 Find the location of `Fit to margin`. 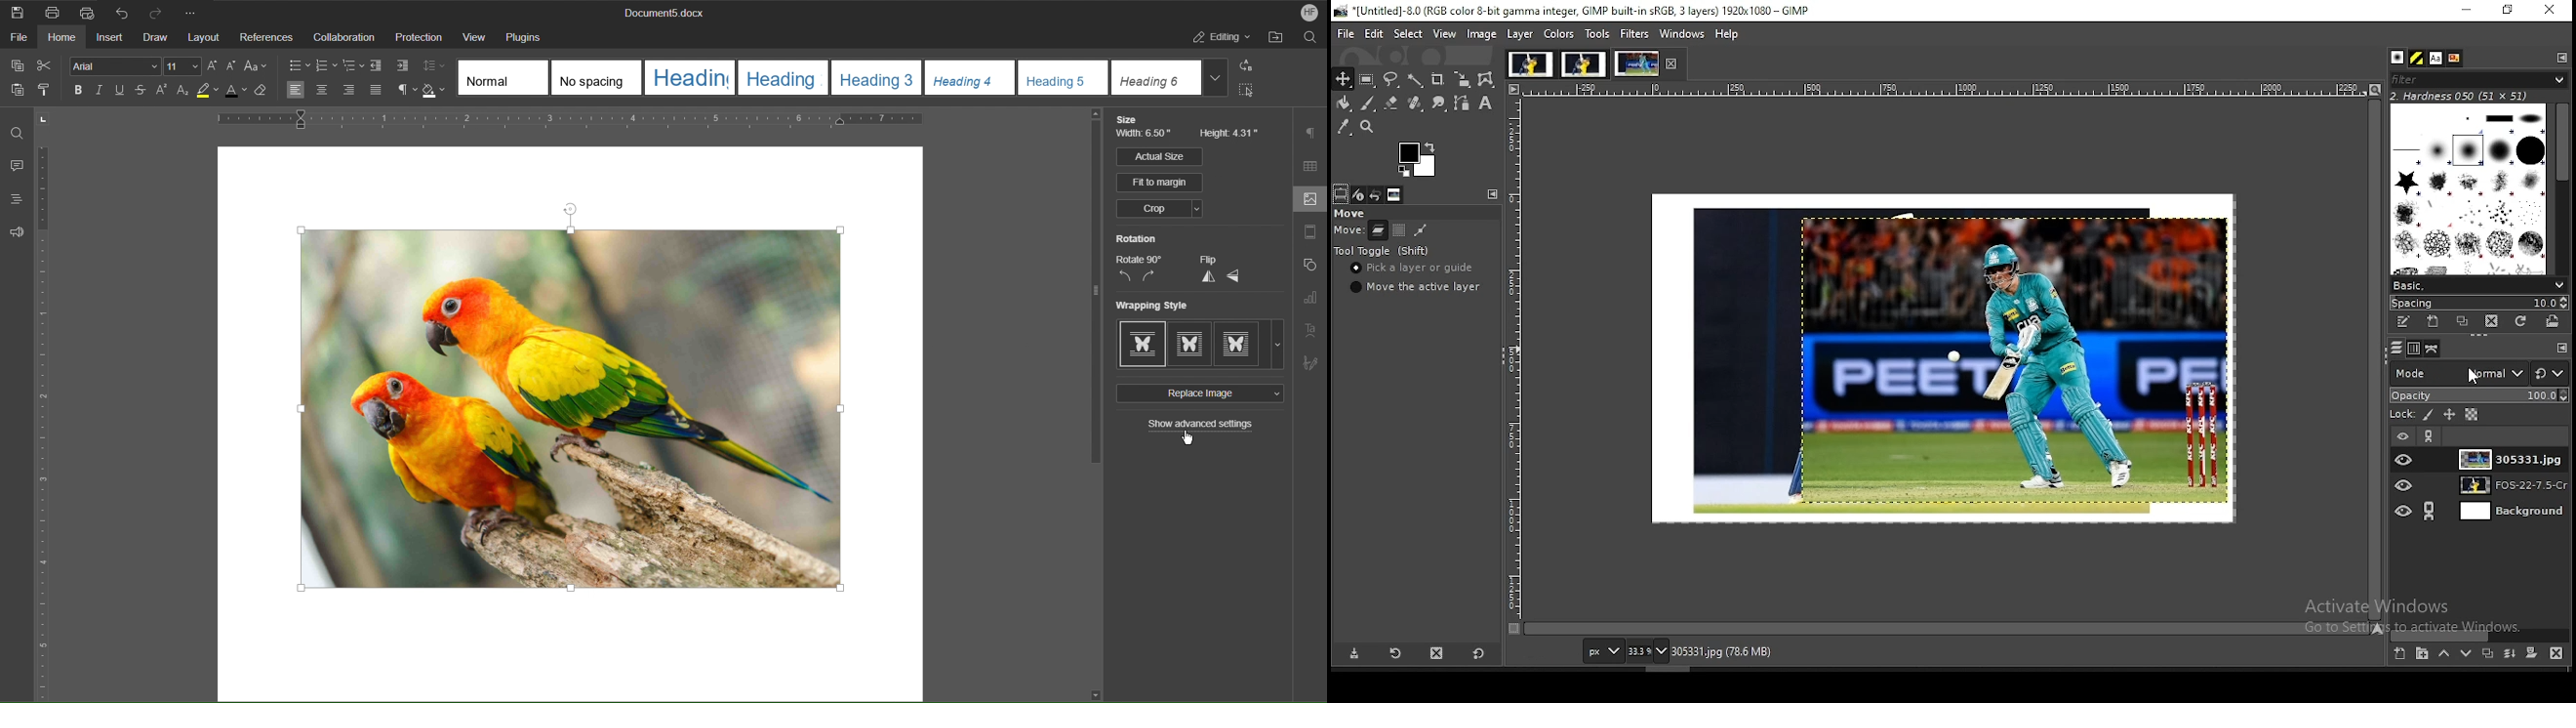

Fit to margin is located at coordinates (1161, 183).